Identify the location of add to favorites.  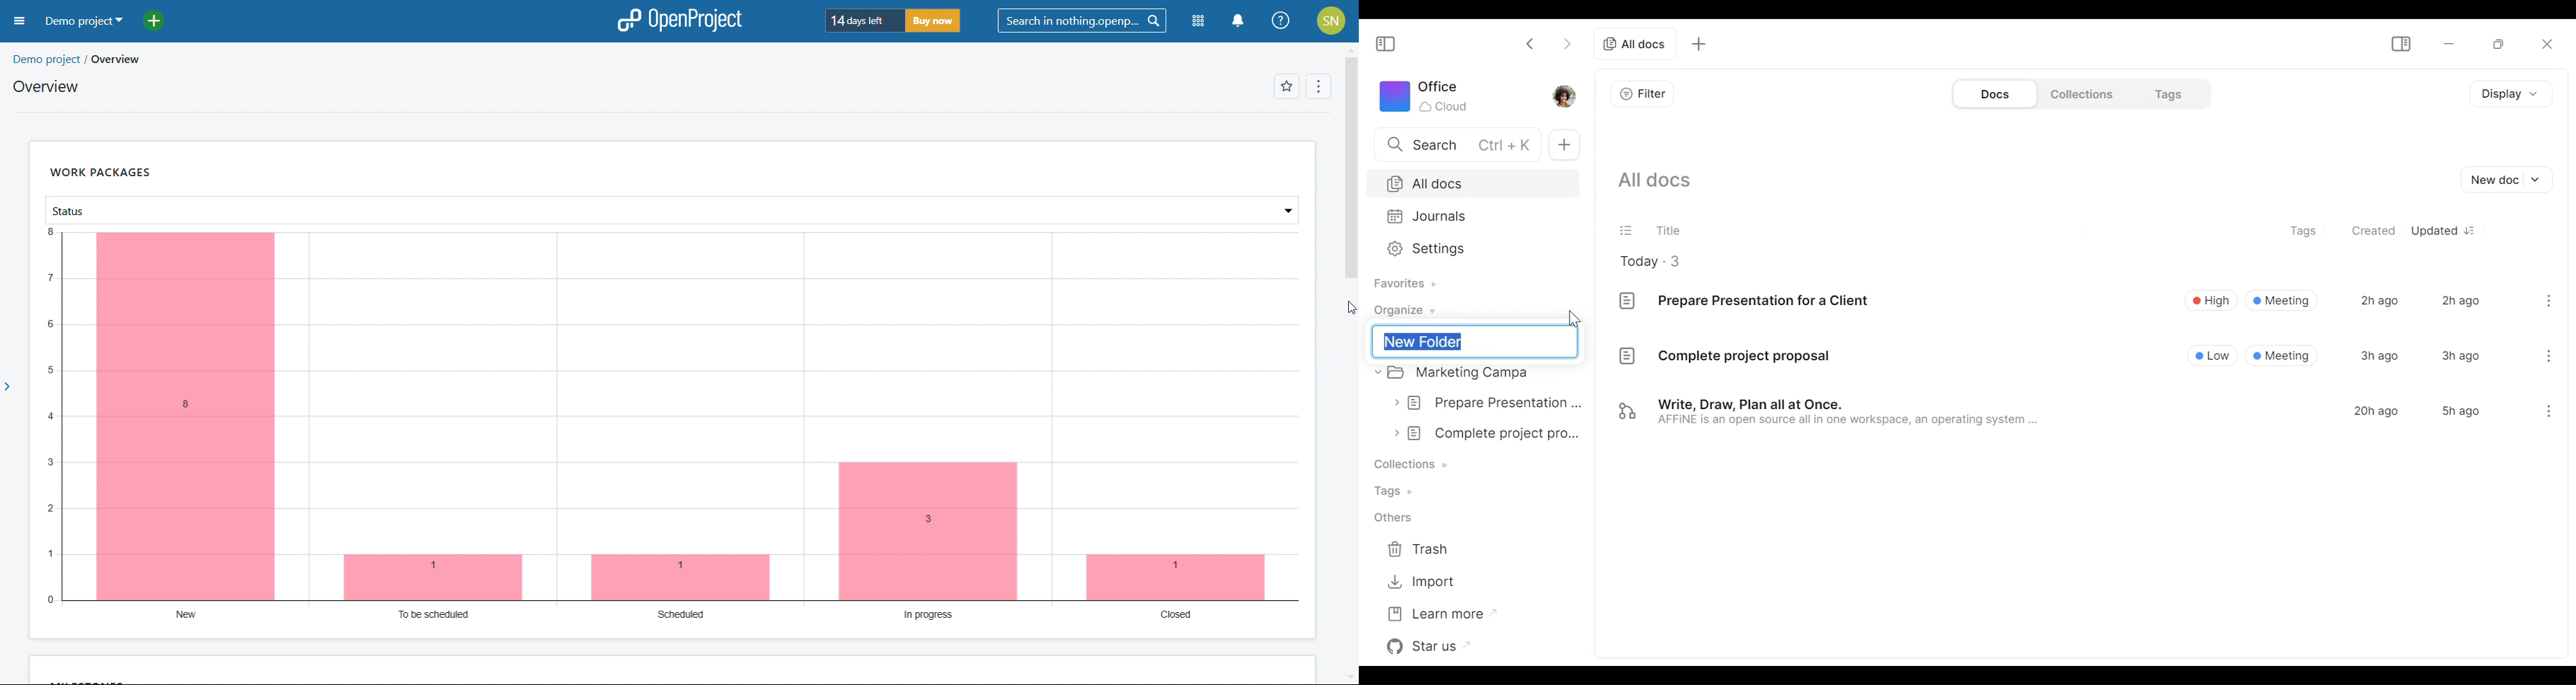
(1286, 86).